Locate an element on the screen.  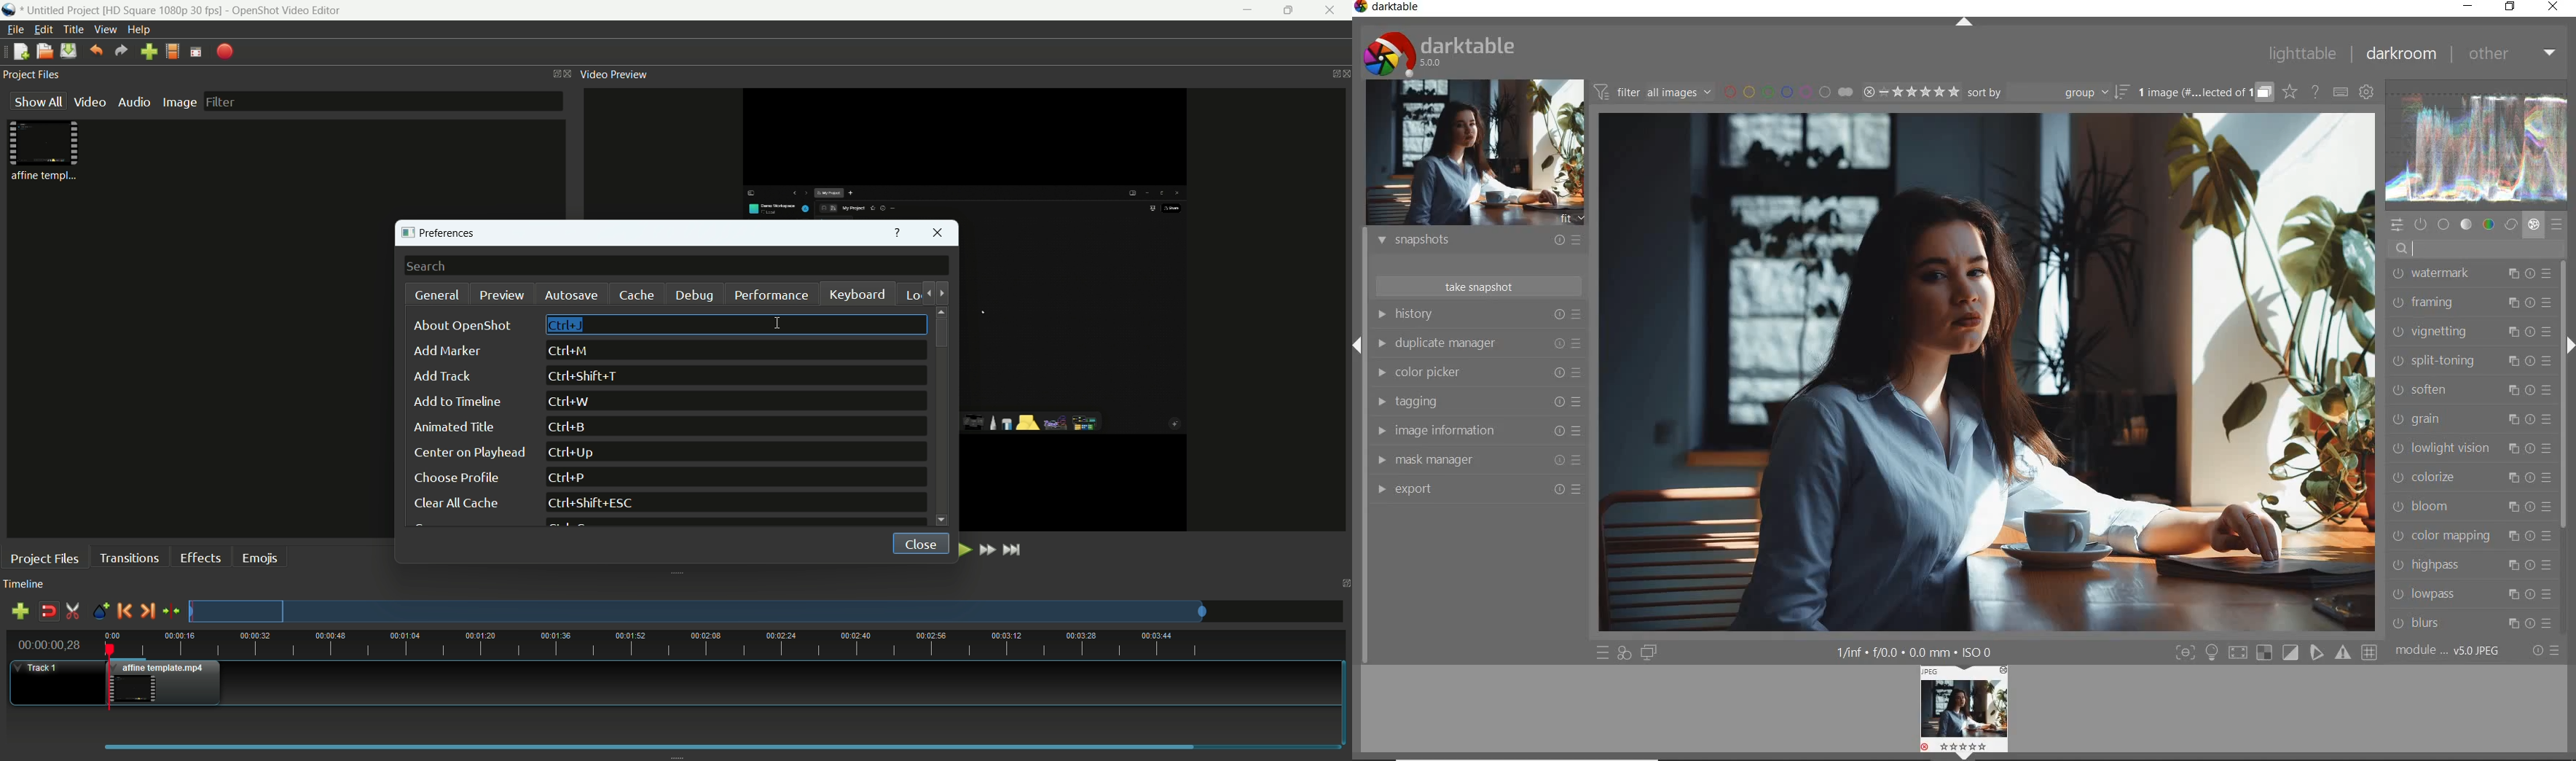
app name is located at coordinates (286, 10).